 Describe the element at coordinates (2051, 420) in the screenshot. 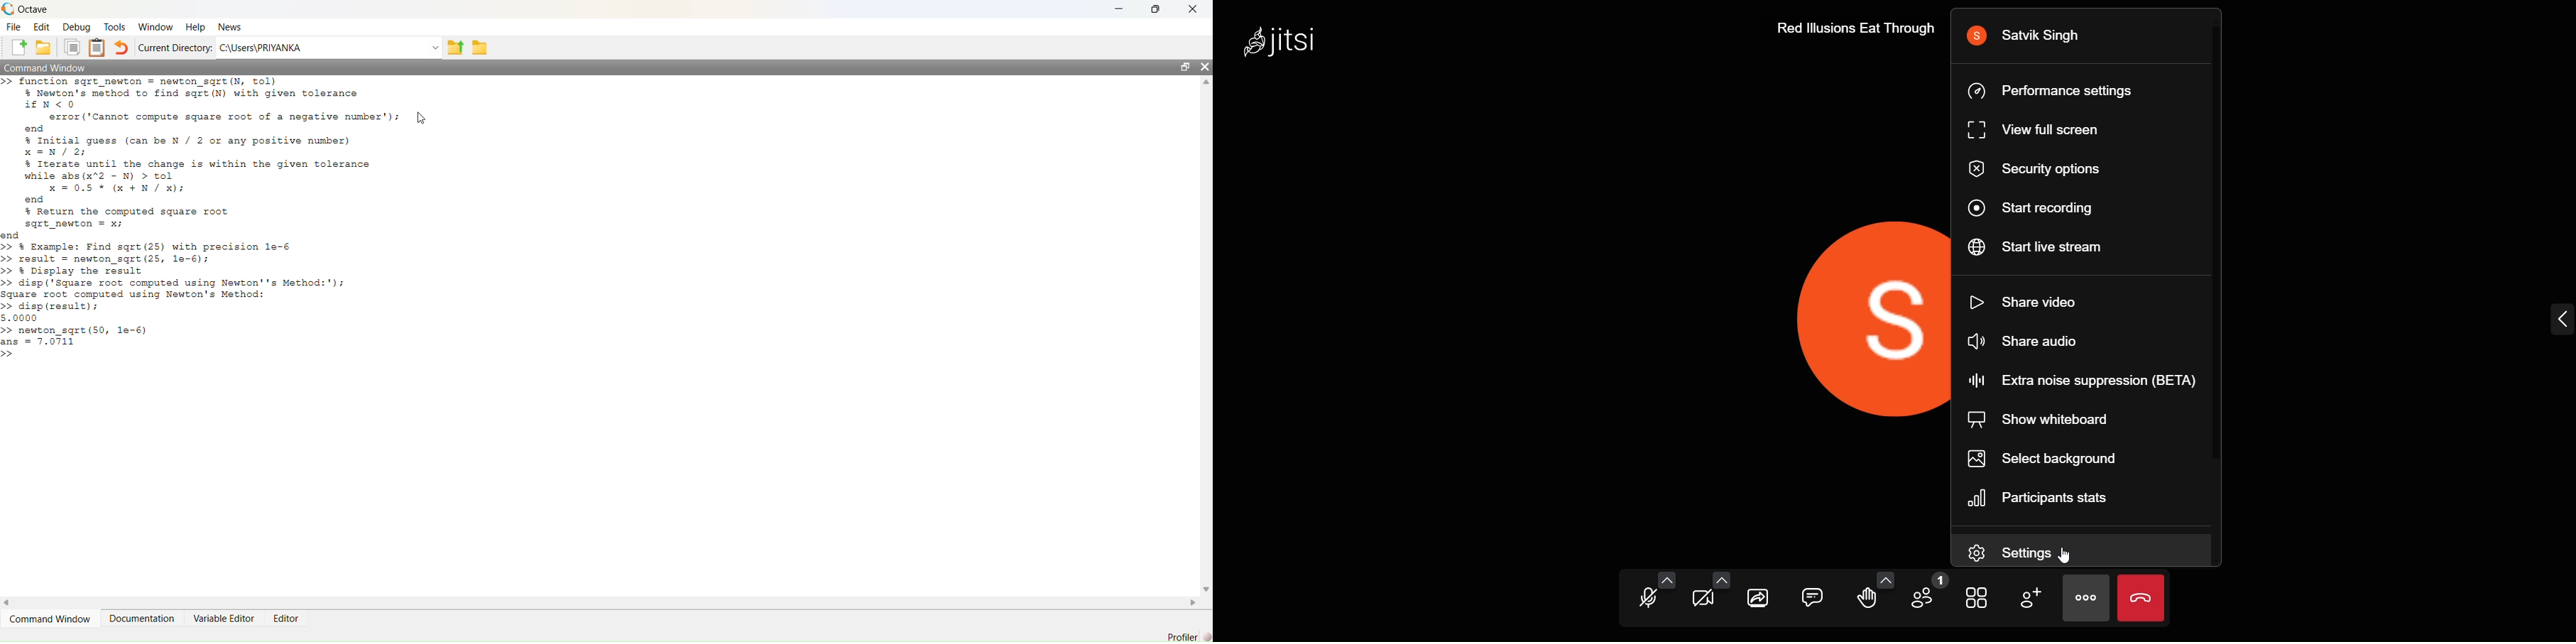

I see `show whiteboard` at that location.